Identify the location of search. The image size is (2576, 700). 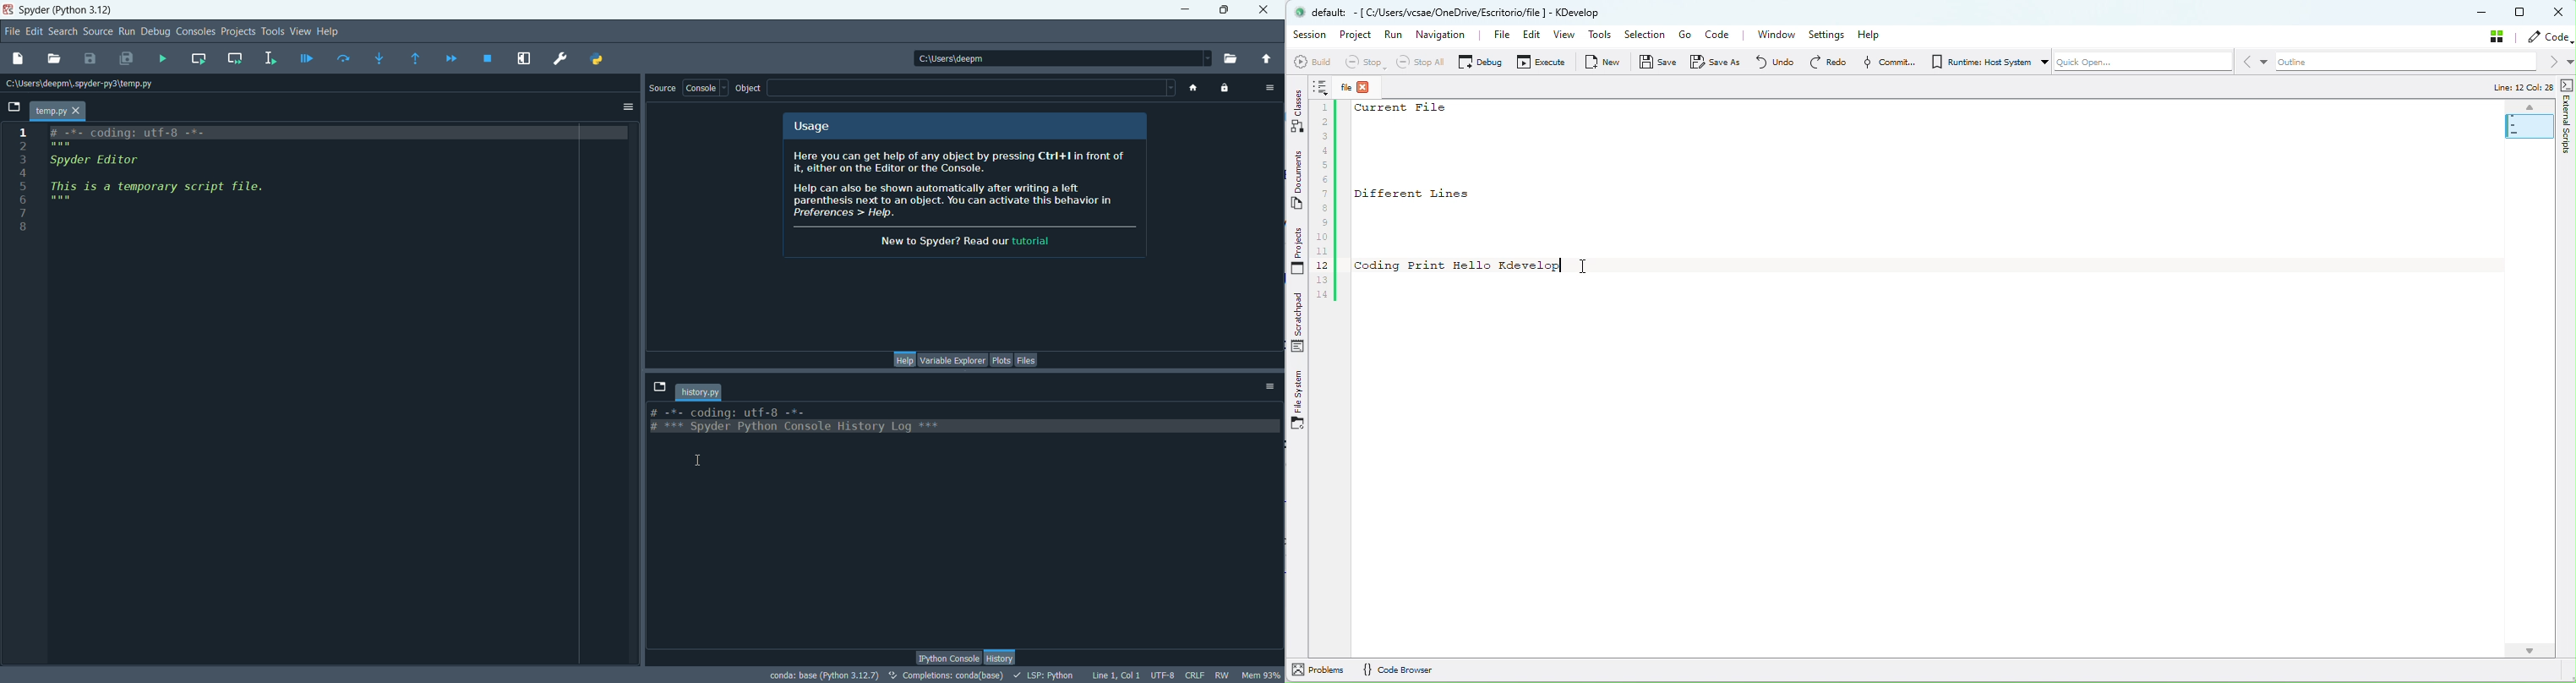
(62, 31).